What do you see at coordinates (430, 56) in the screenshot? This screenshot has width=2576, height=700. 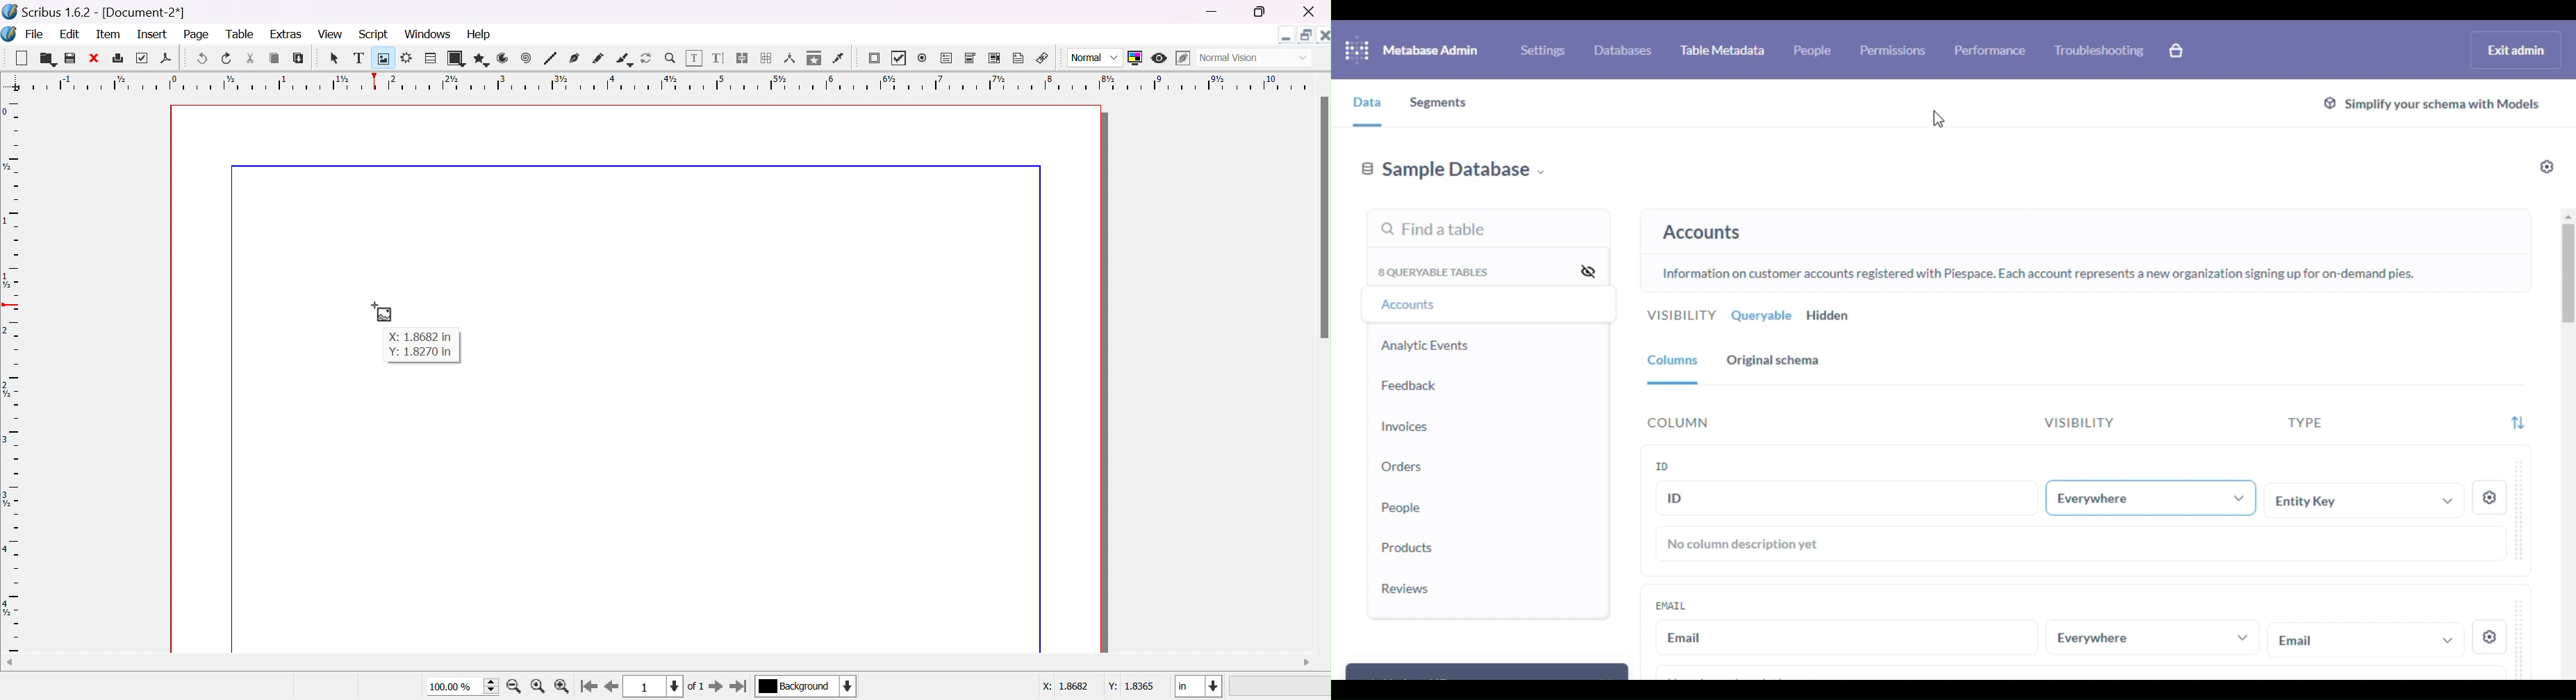 I see `table` at bounding box center [430, 56].